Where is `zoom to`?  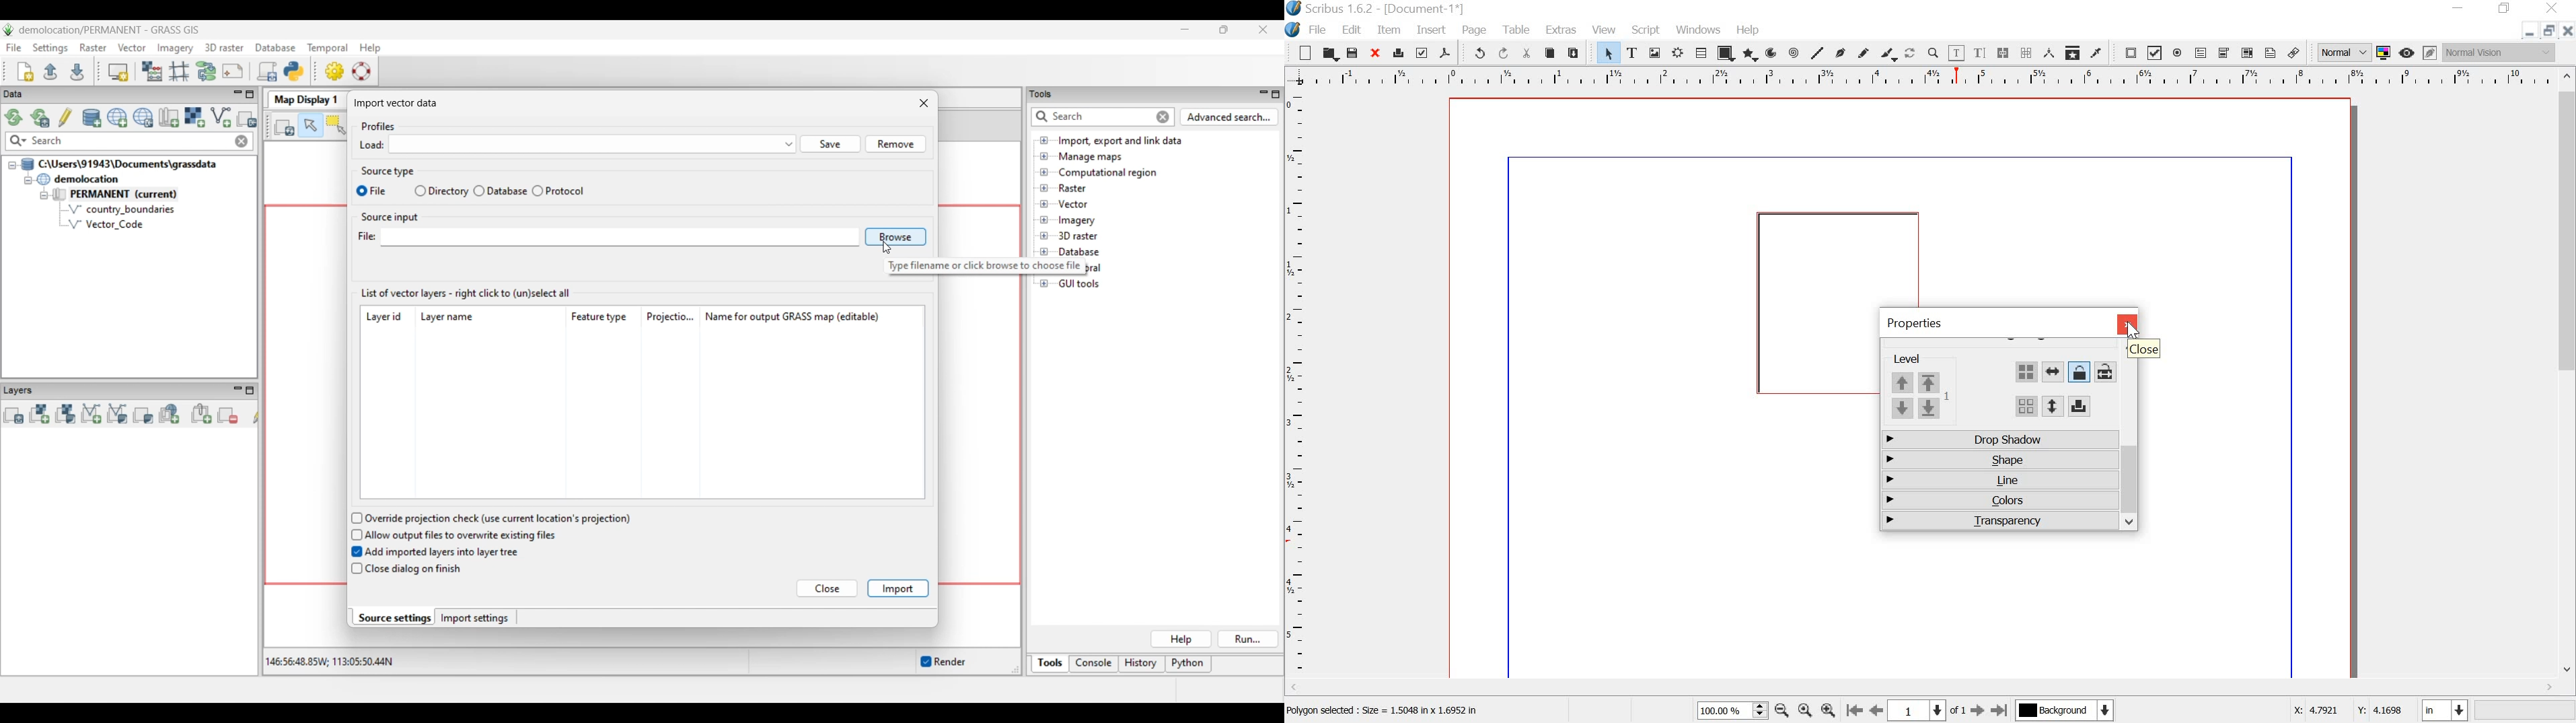
zoom to is located at coordinates (1804, 710).